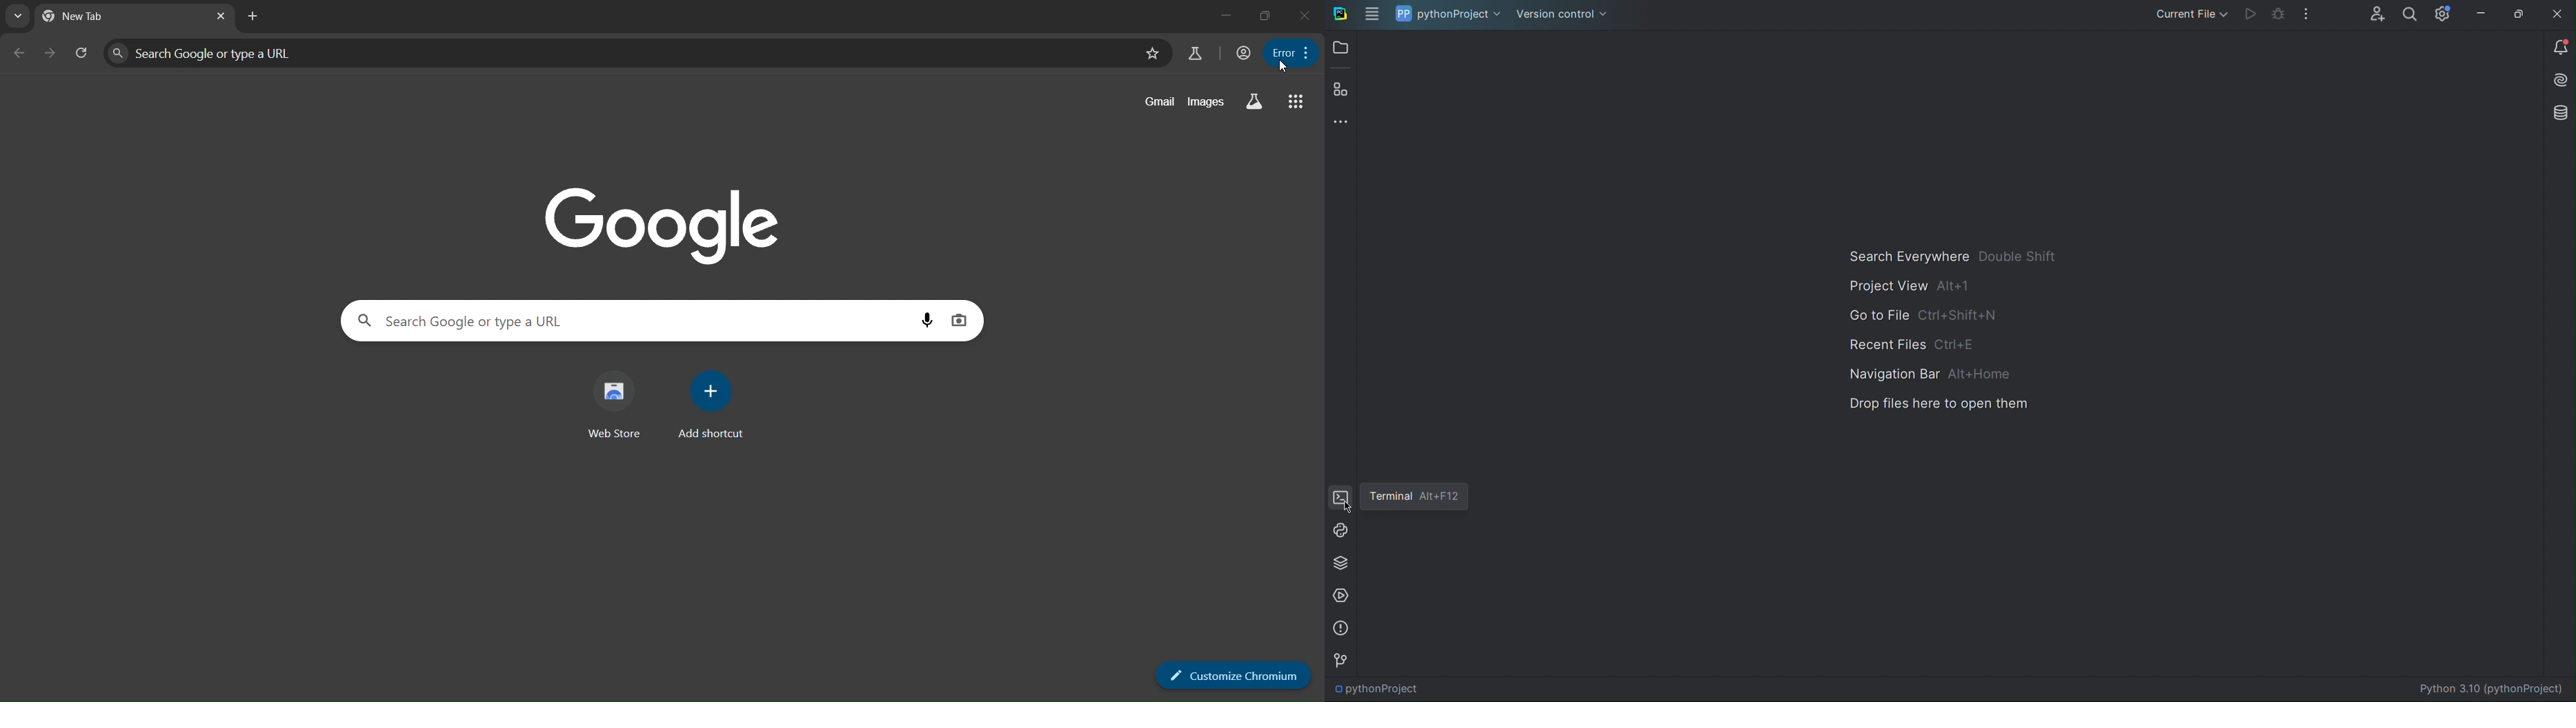 The width and height of the screenshot is (2576, 728). I want to click on Minimize, so click(2481, 15).